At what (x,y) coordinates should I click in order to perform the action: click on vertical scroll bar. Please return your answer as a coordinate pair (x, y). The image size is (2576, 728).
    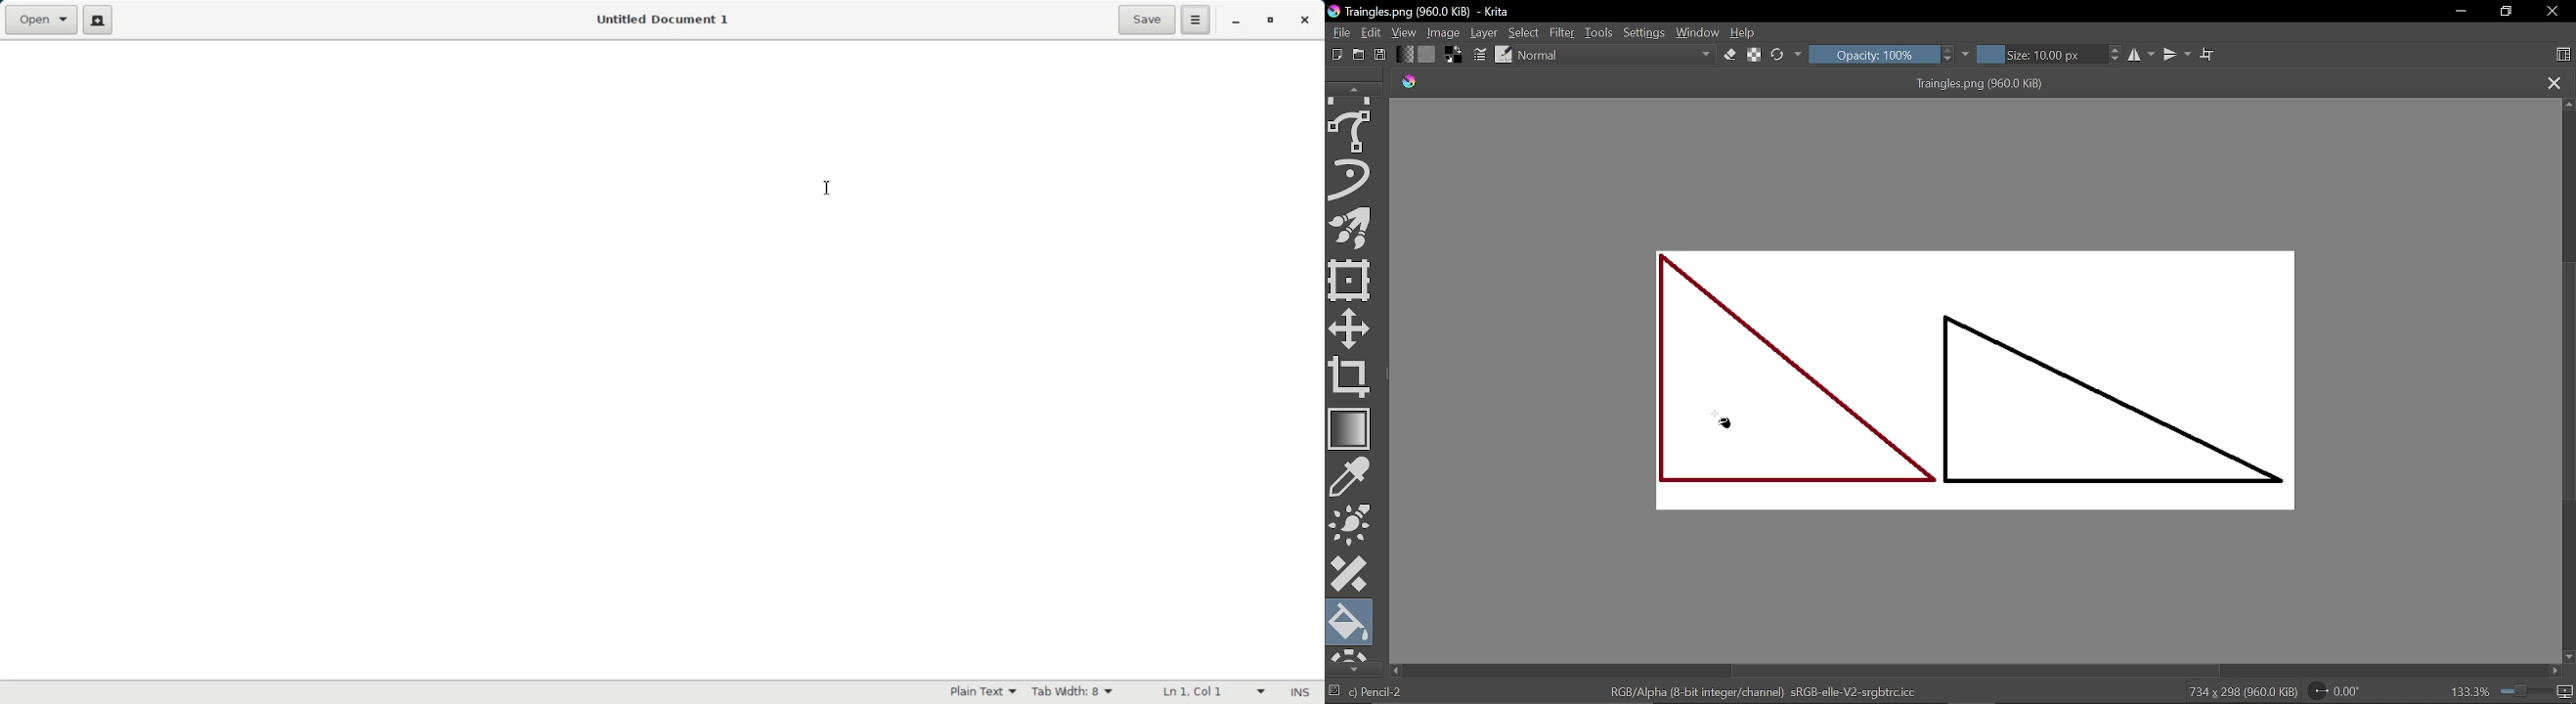
    Looking at the image, I should click on (2568, 369).